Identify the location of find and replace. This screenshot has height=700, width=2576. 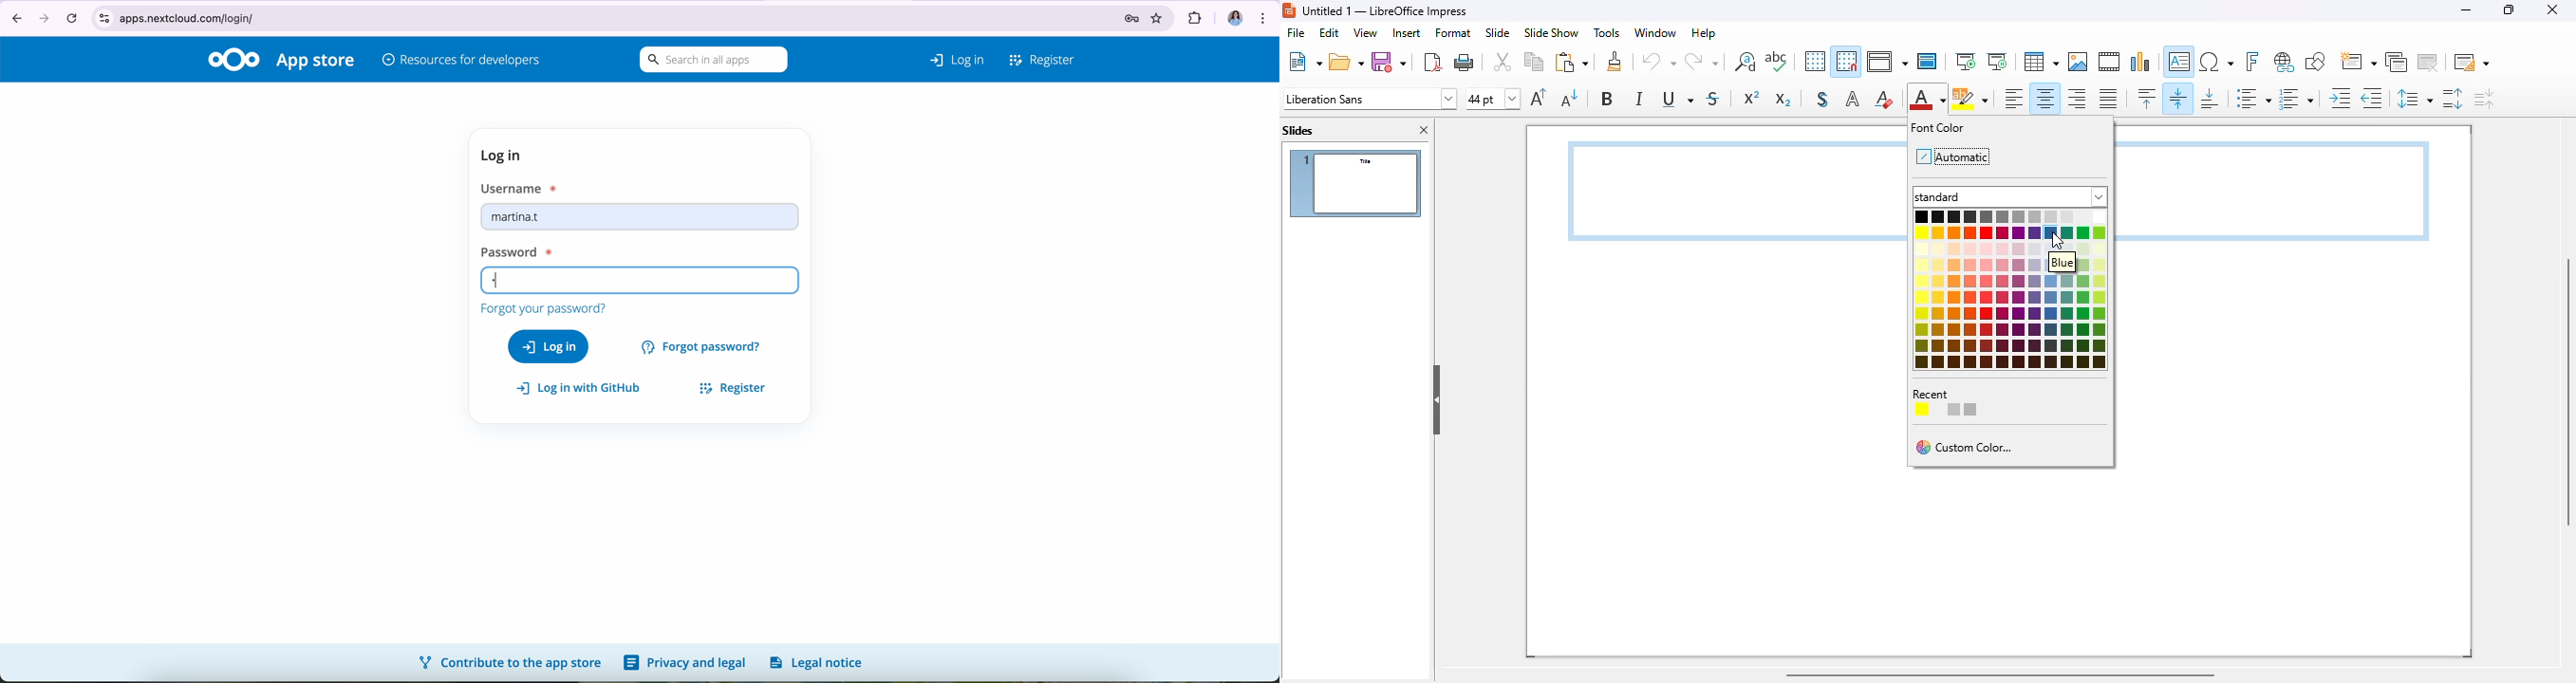
(1745, 62).